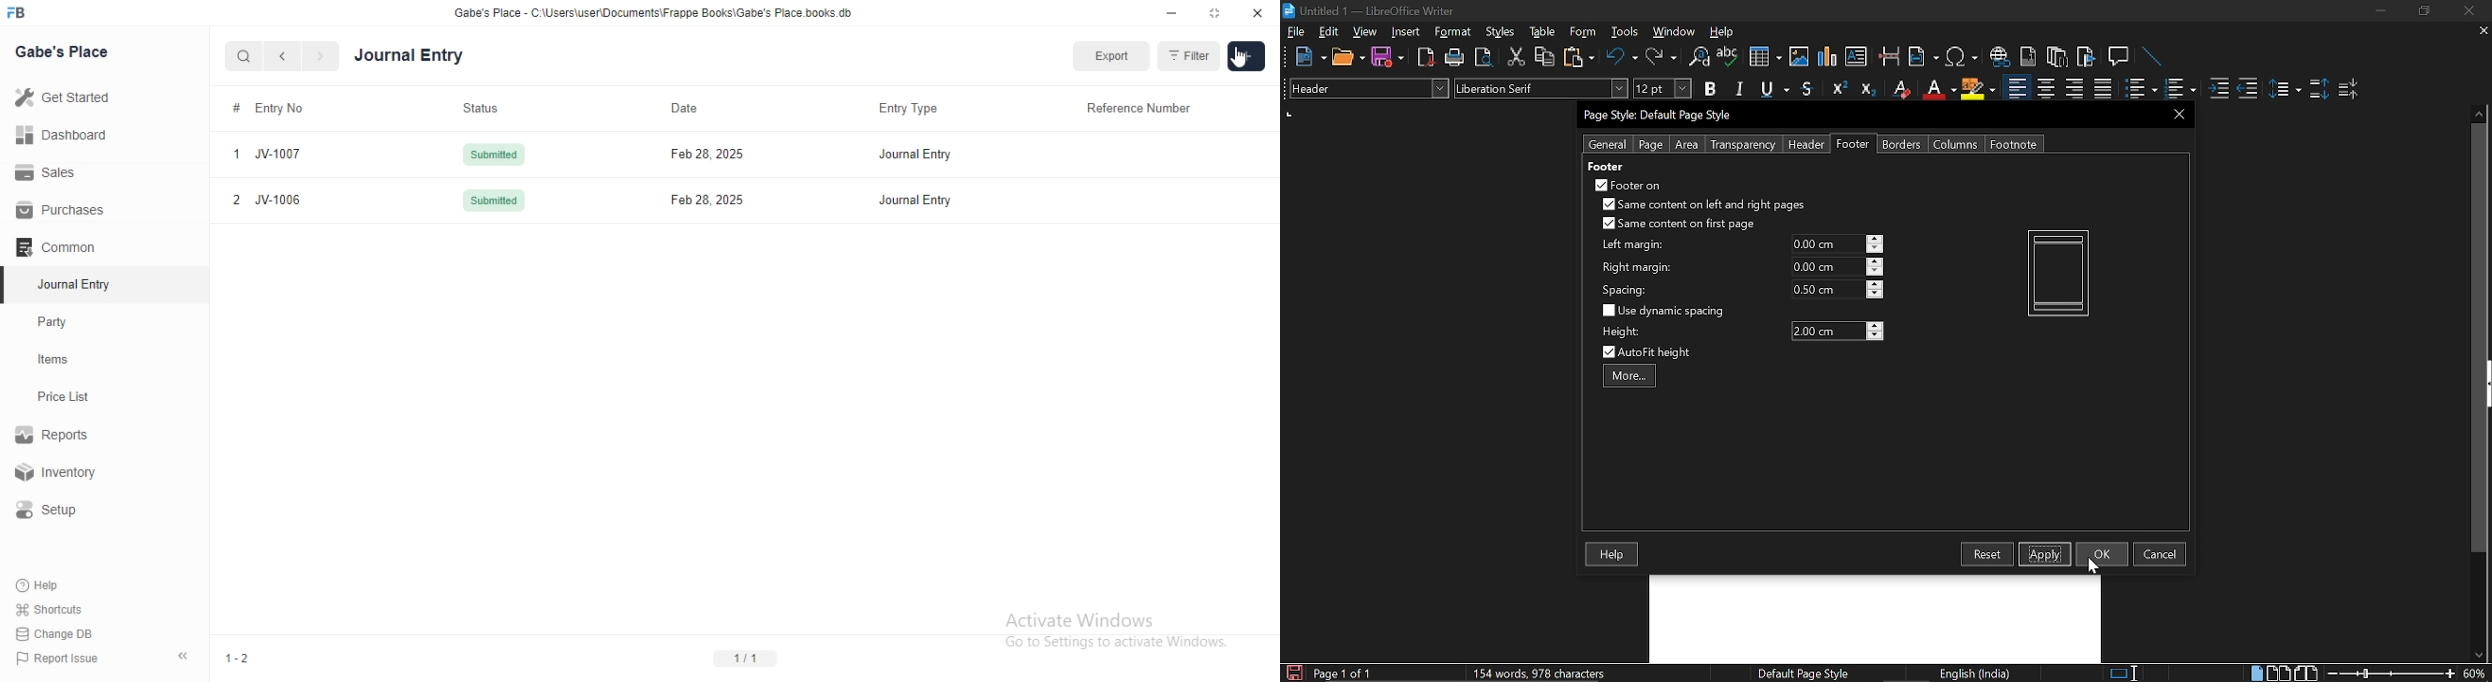 This screenshot has height=700, width=2492. I want to click on Purchases, so click(61, 210).